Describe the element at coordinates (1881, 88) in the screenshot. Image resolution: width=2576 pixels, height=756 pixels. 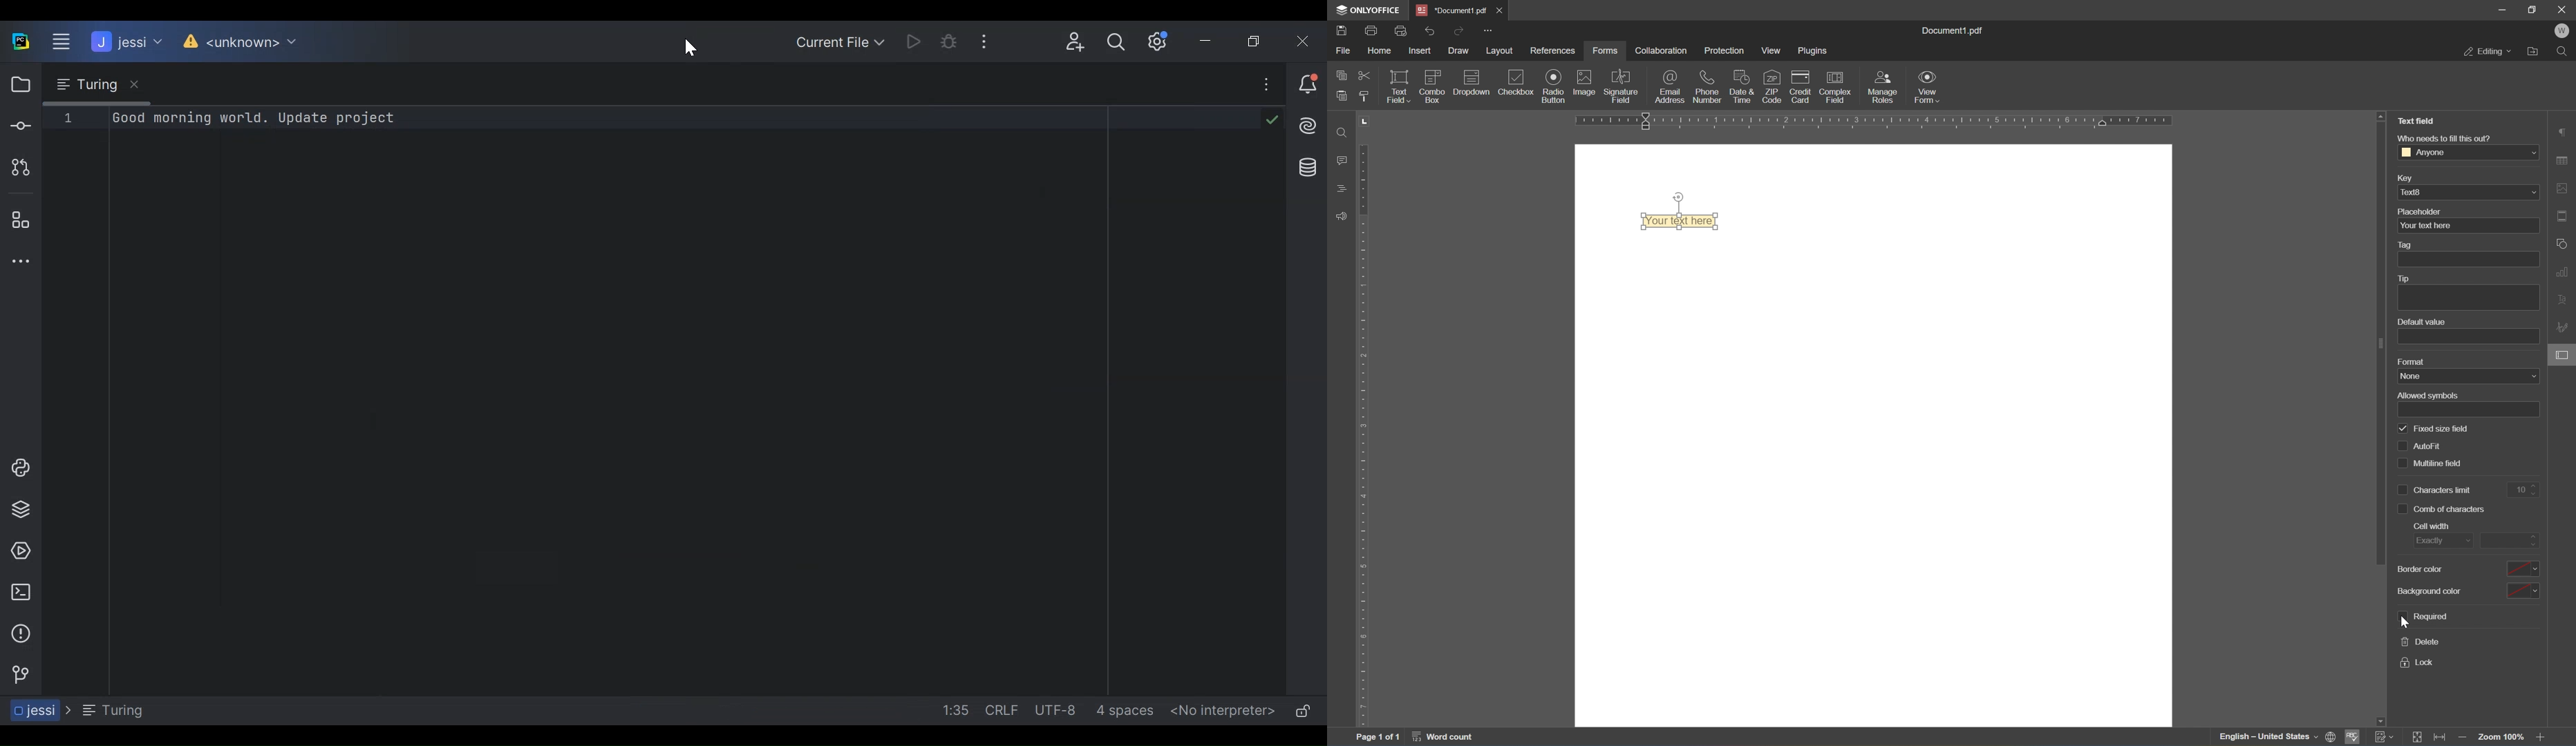
I see `manage roles` at that location.